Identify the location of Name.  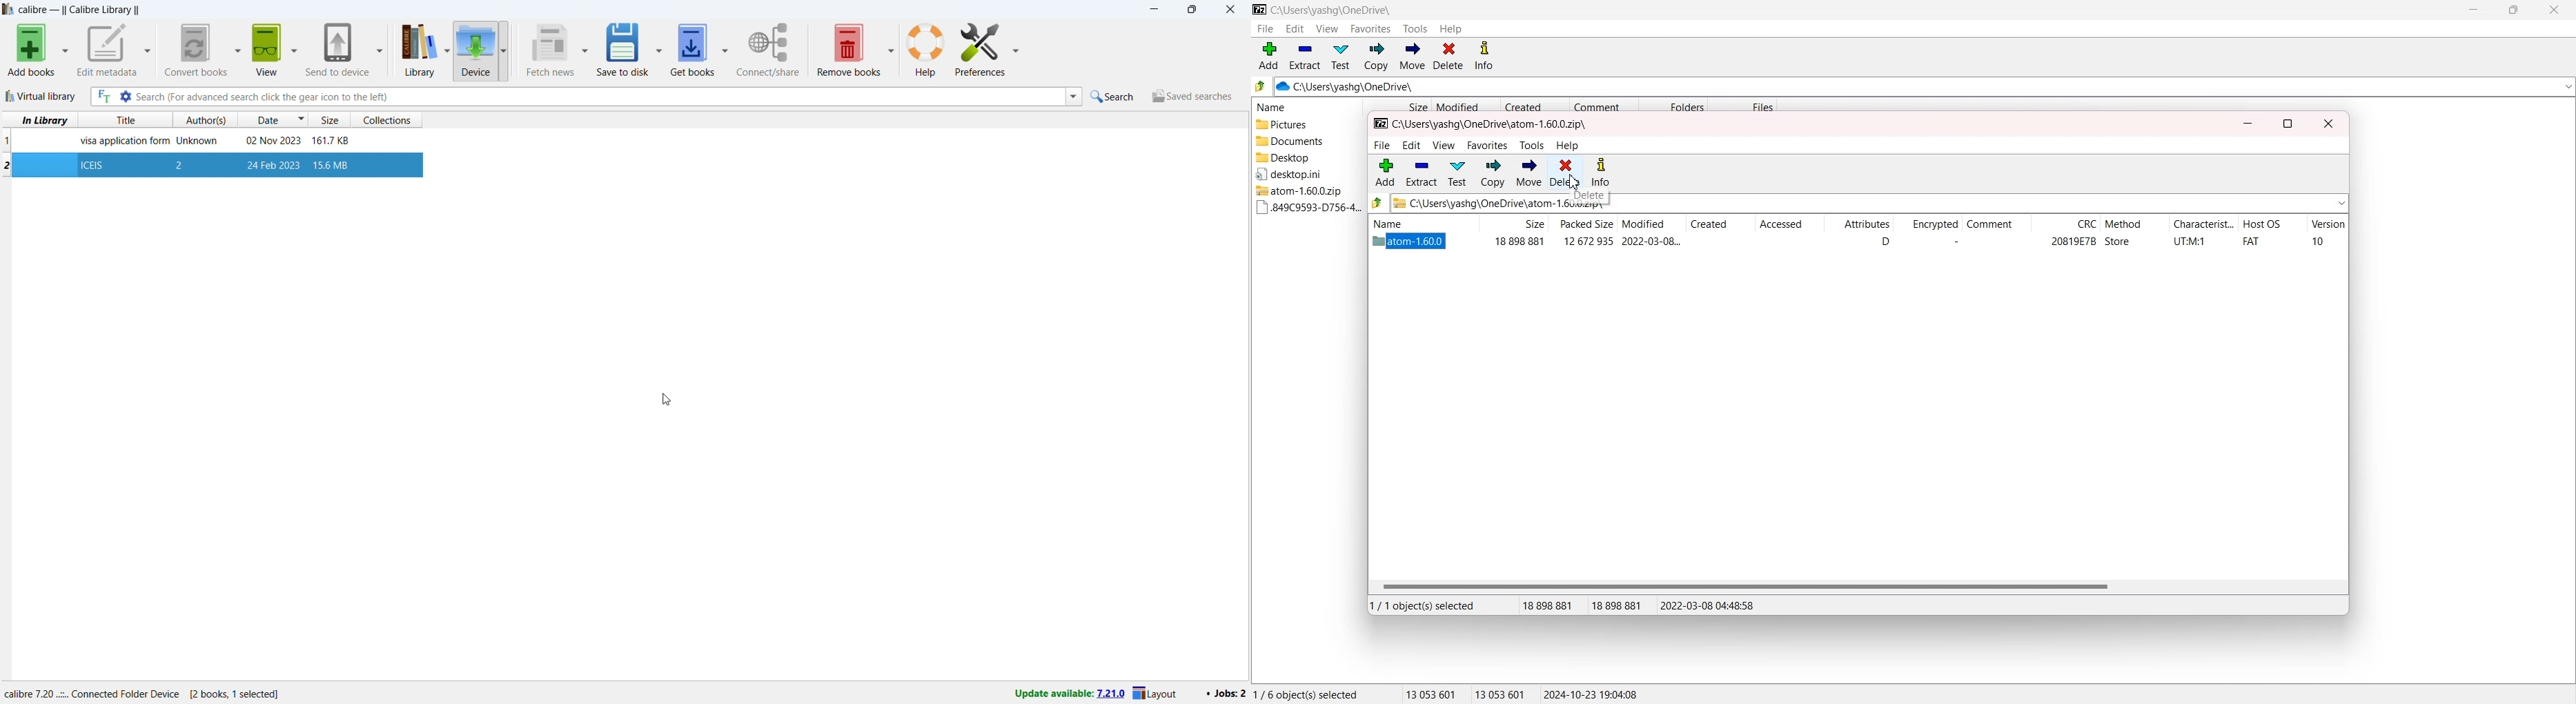
(1420, 223).